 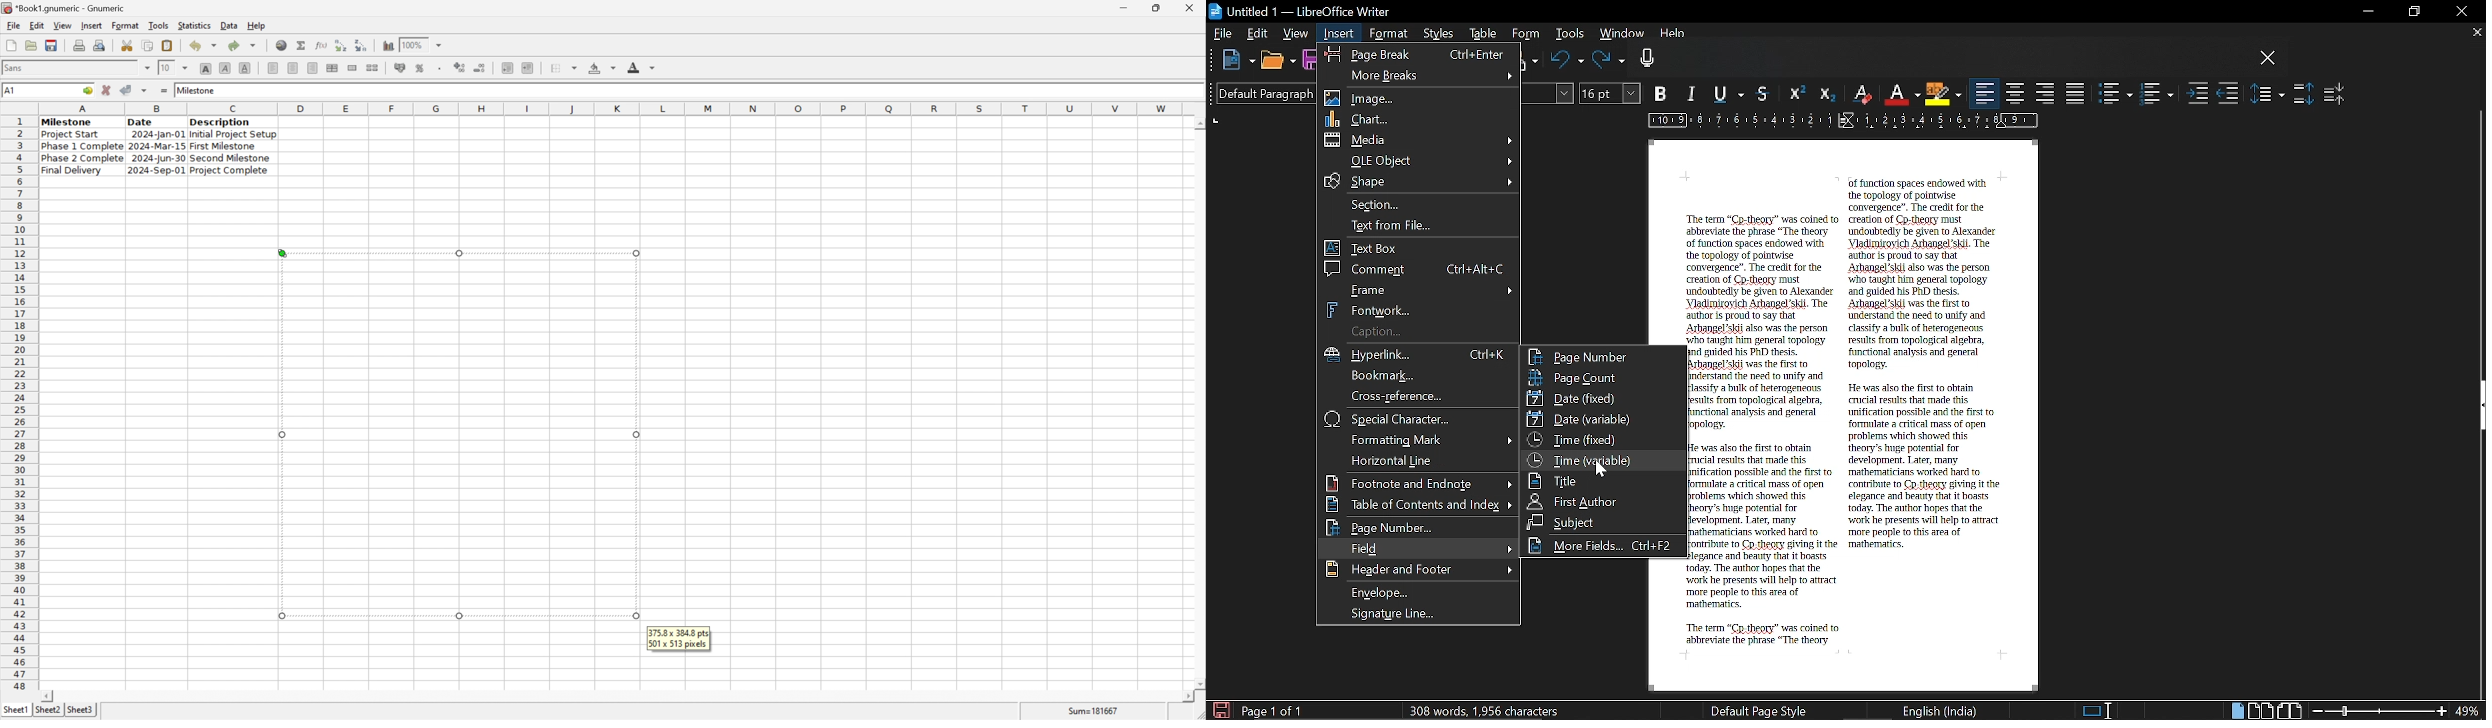 I want to click on Time fixed, so click(x=1601, y=439).